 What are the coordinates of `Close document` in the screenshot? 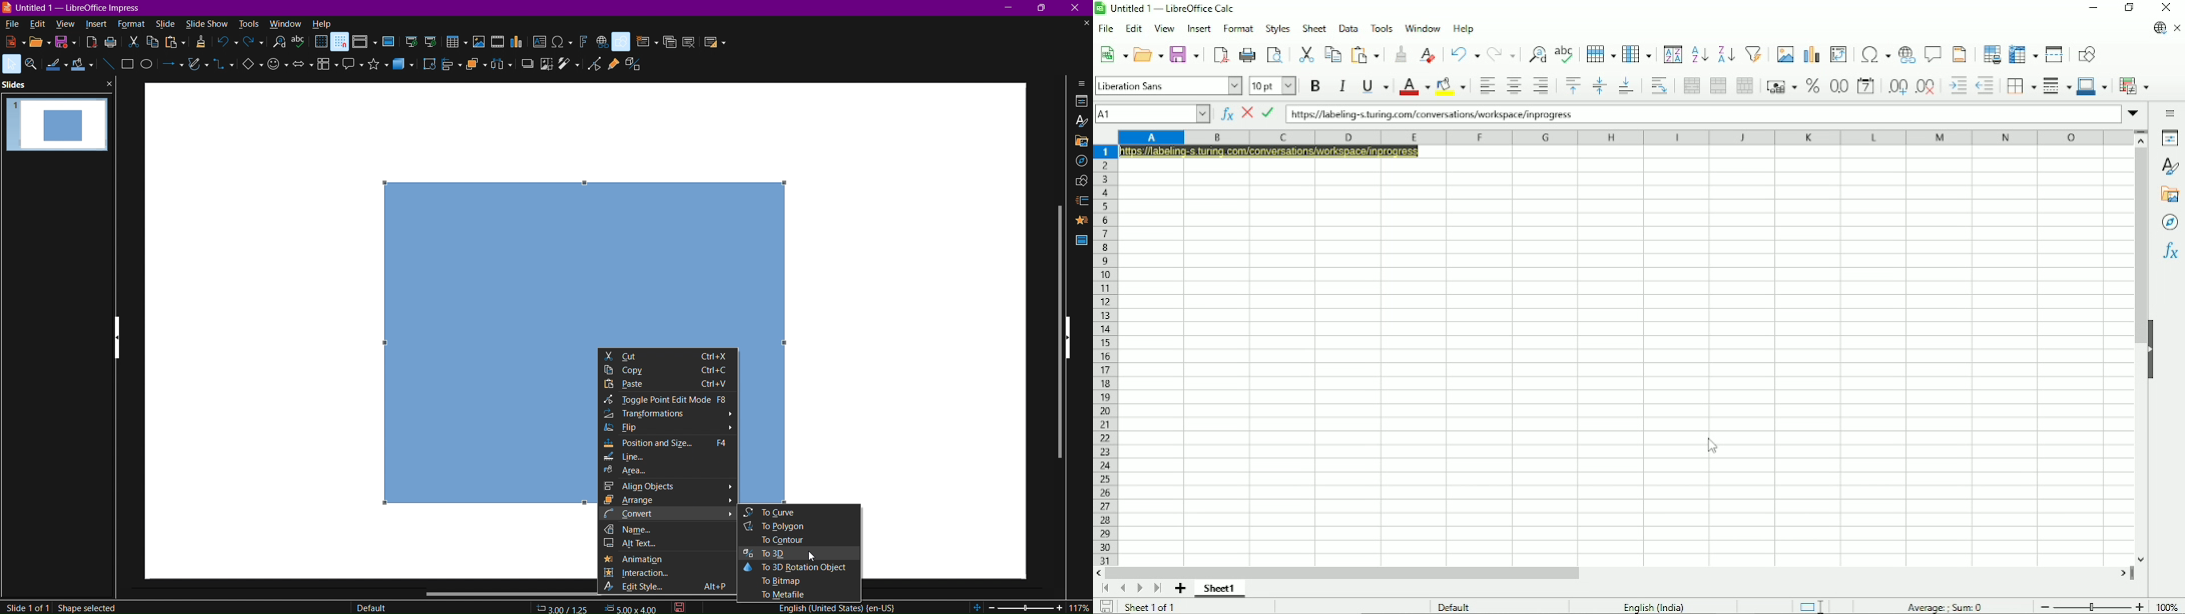 It's located at (2177, 28).